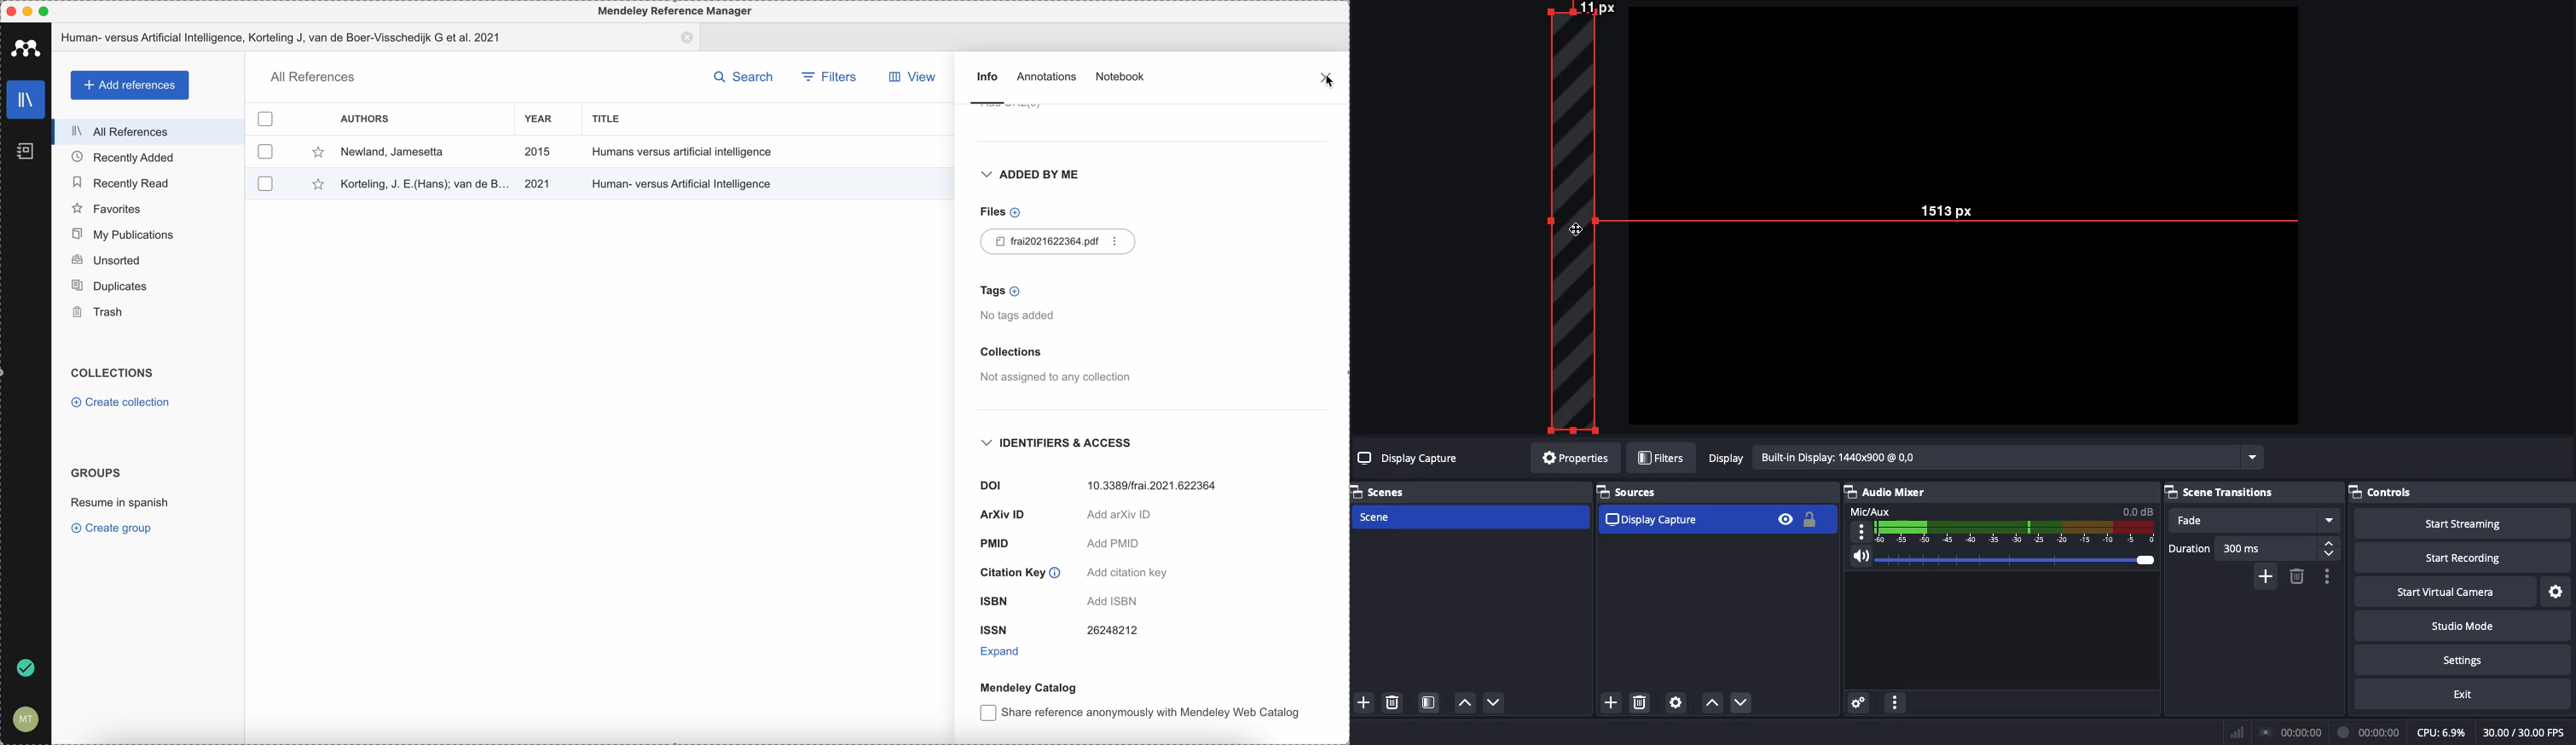 This screenshot has width=2576, height=756. I want to click on DOI, so click(1103, 483).